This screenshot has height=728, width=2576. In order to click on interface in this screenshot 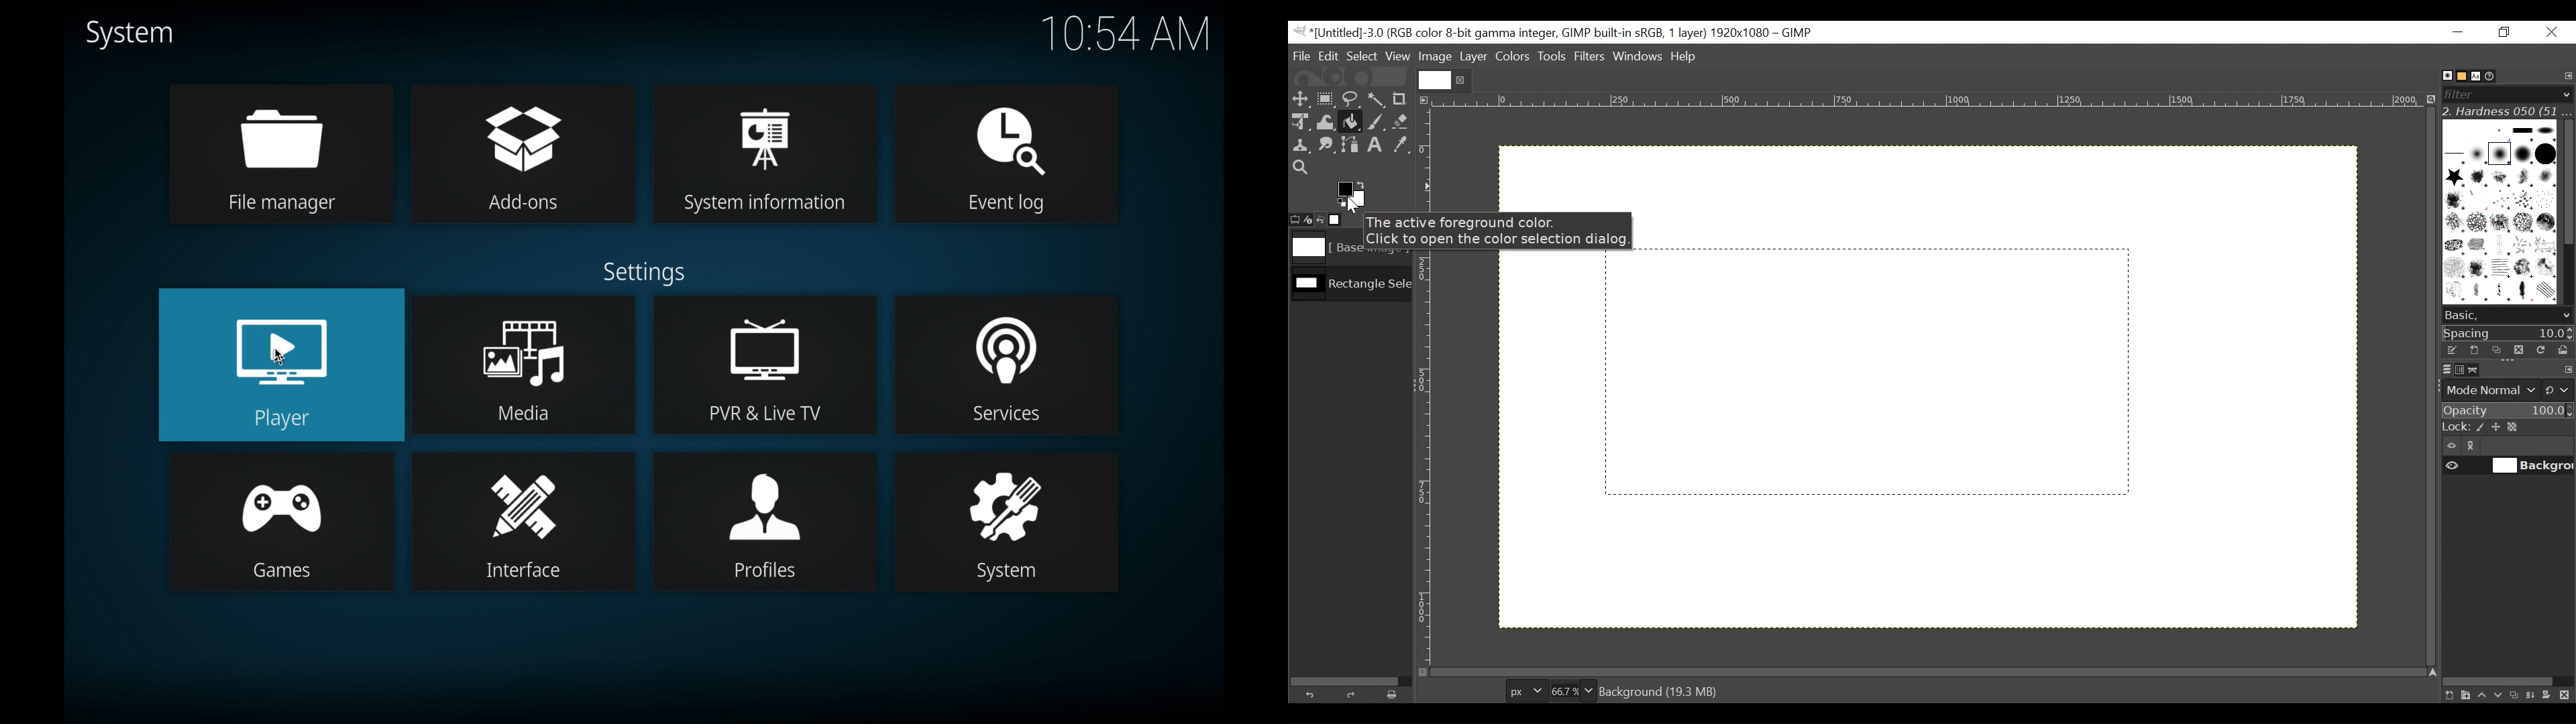, I will do `click(523, 522)`.